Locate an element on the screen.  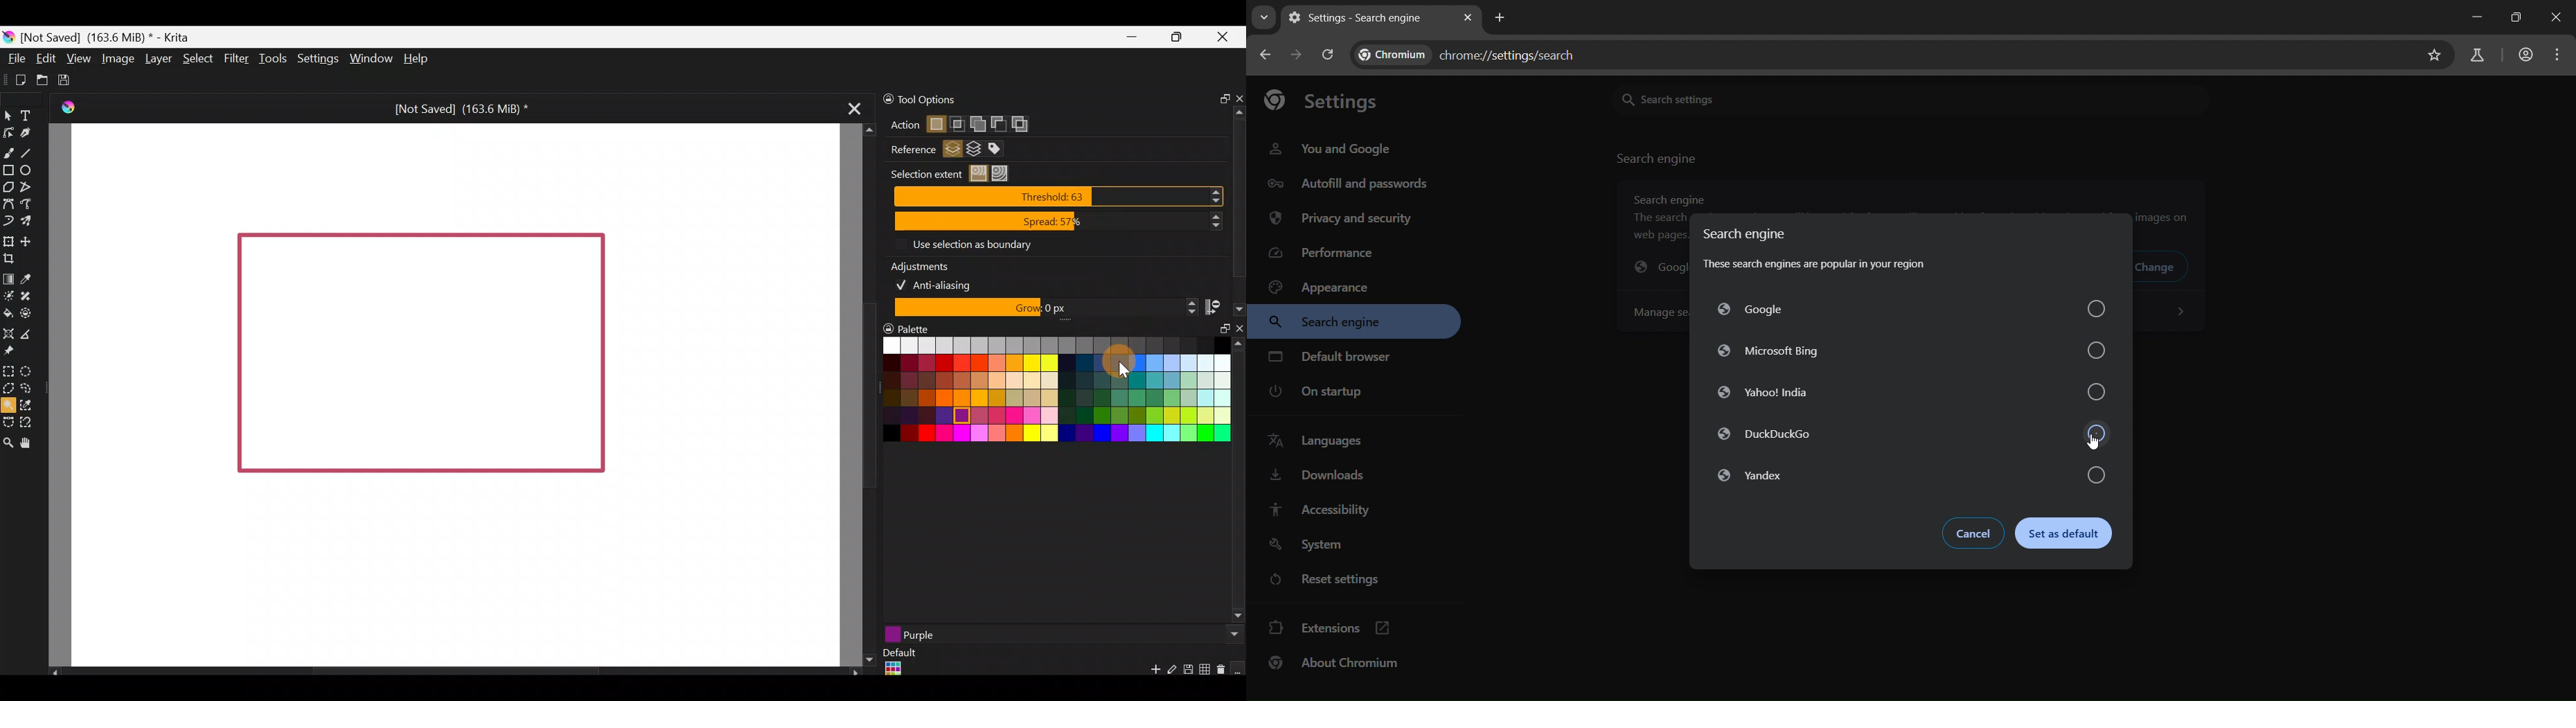
Subtract is located at coordinates (998, 122).